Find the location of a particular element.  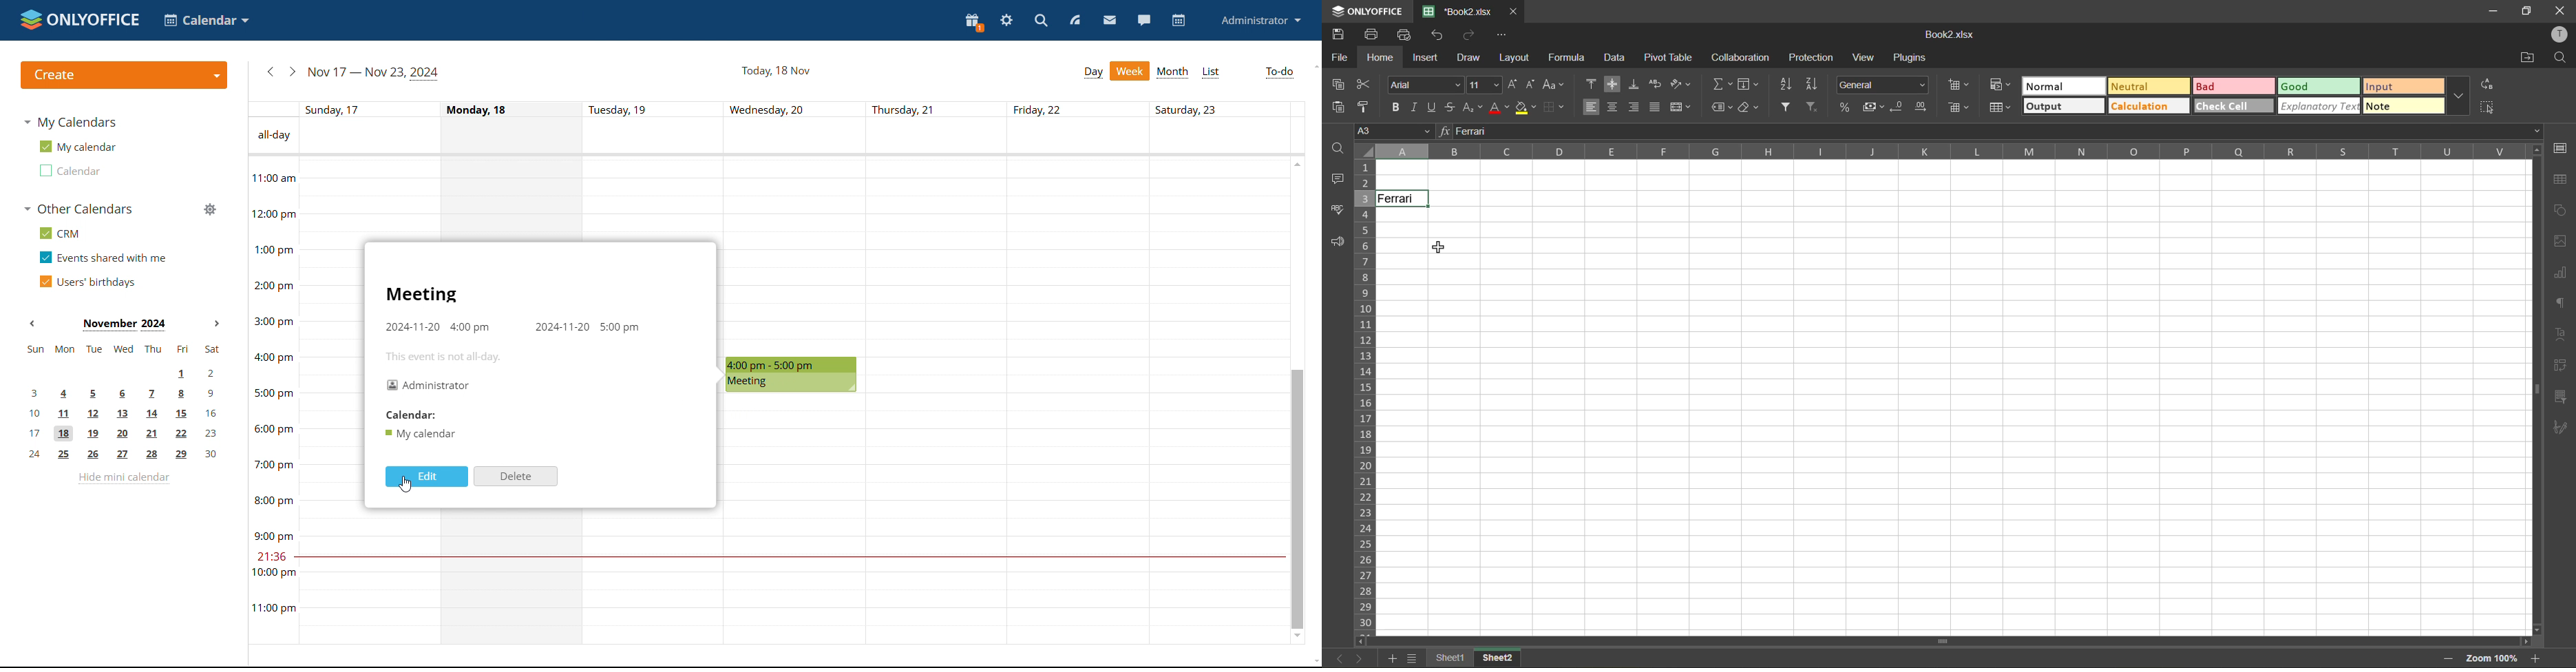

customize quick access toolbar is located at coordinates (1502, 35).